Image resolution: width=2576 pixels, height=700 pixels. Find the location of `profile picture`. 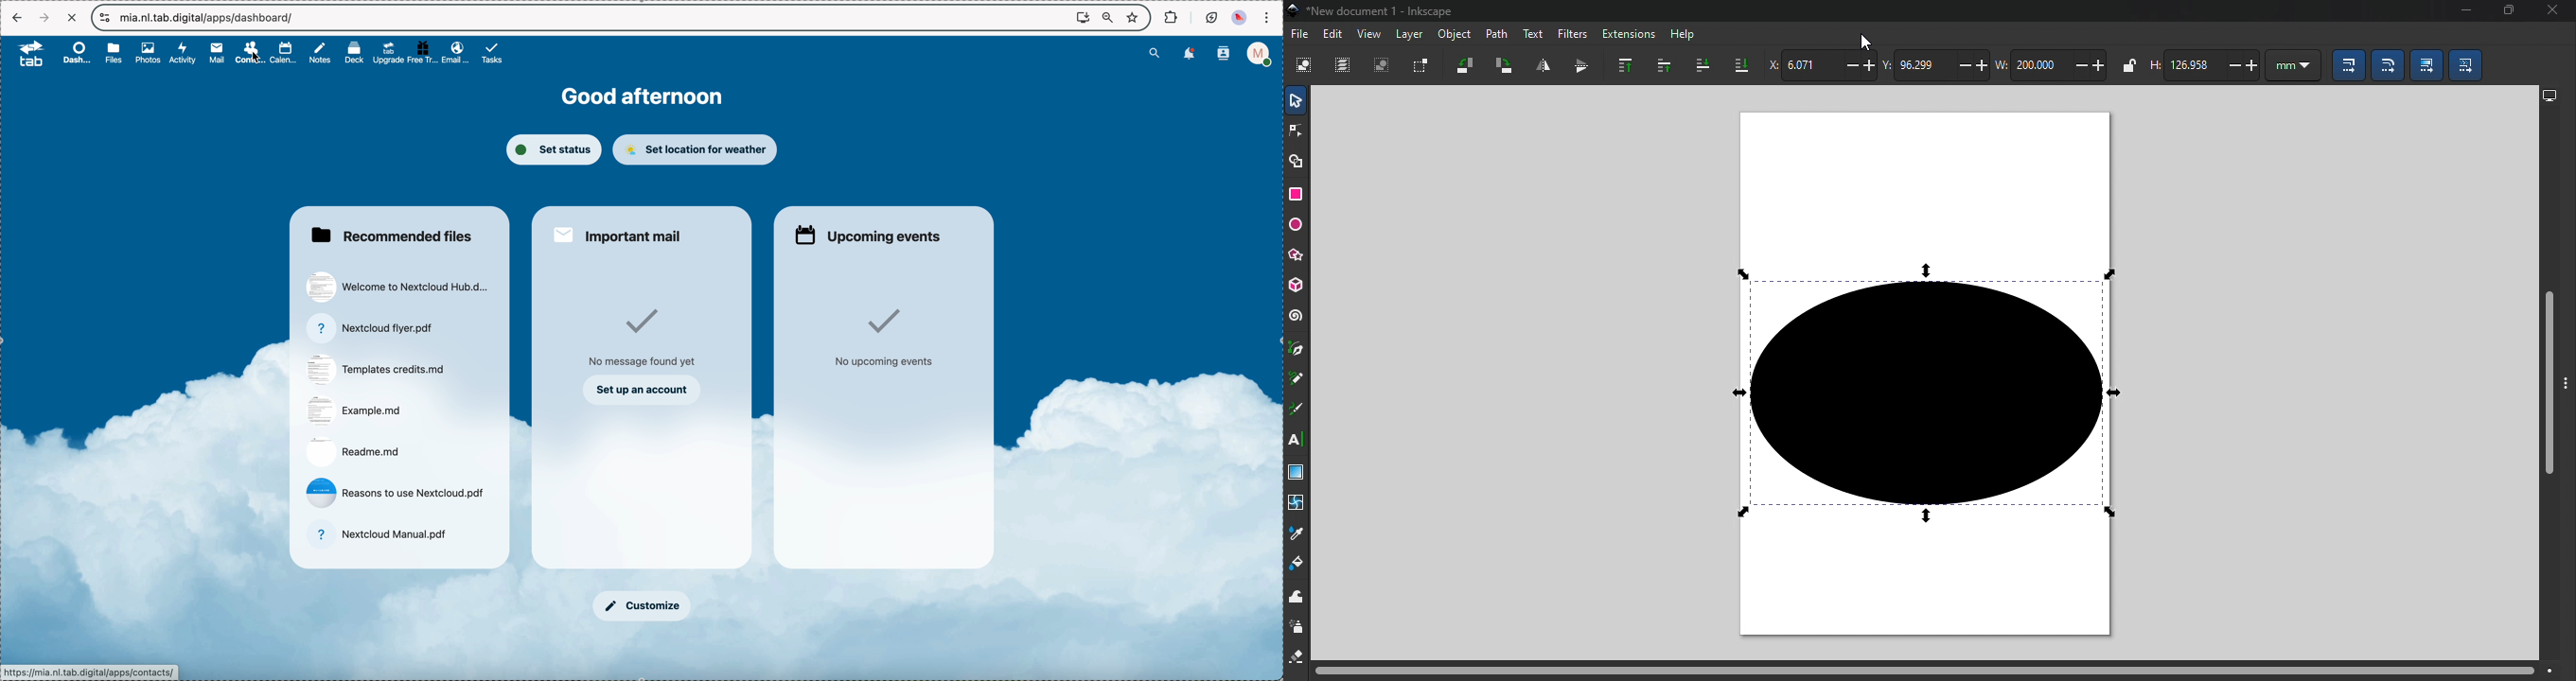

profile picture is located at coordinates (1239, 17).